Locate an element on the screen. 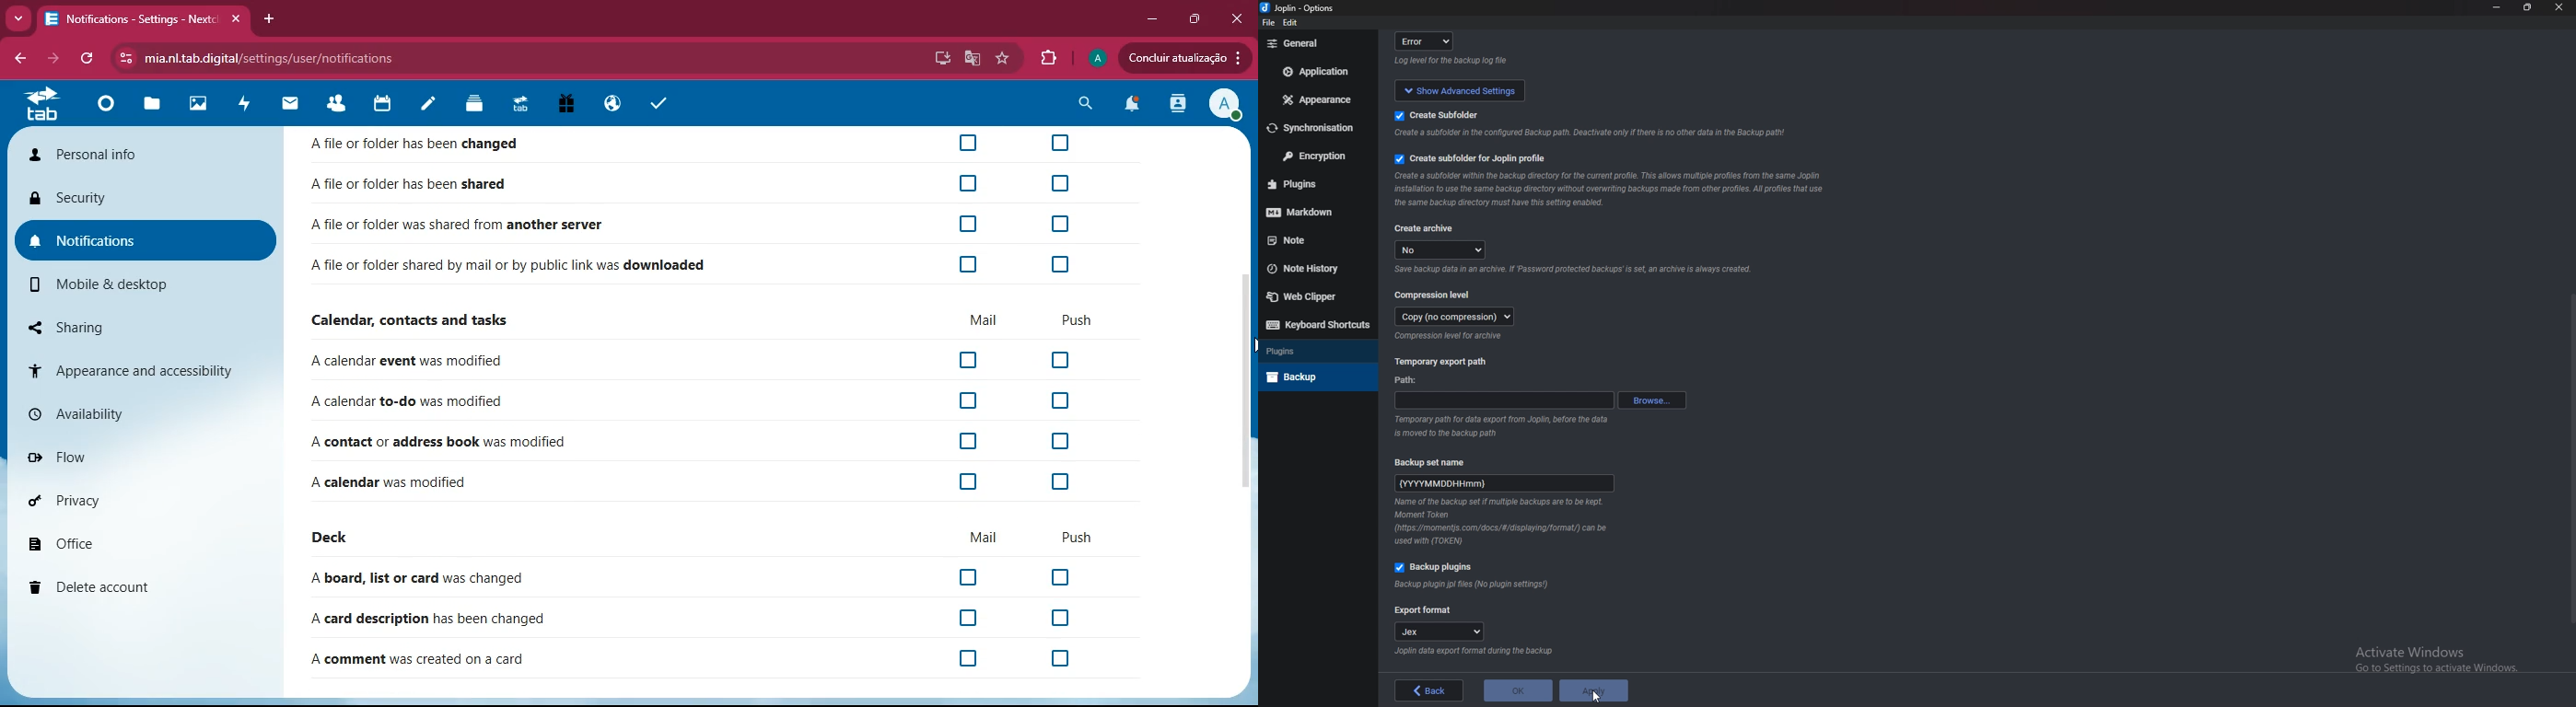  activate windows is located at coordinates (2444, 656).